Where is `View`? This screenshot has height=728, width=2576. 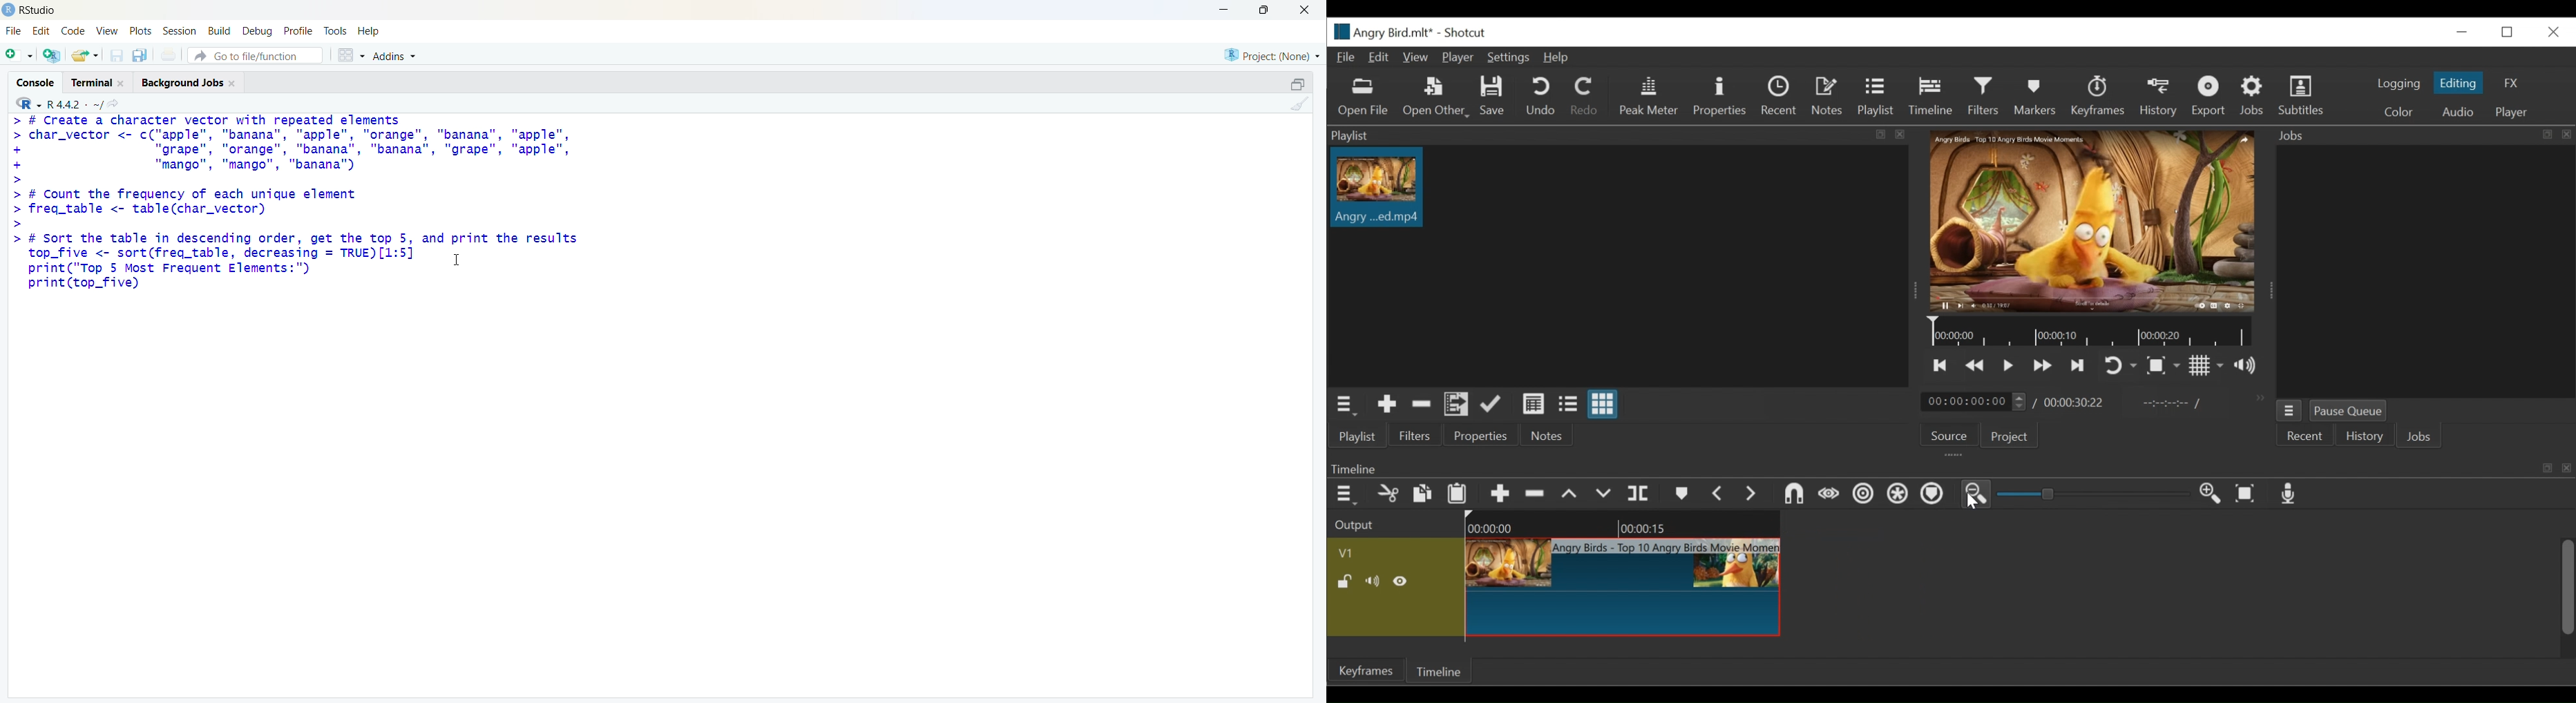
View is located at coordinates (1414, 58).